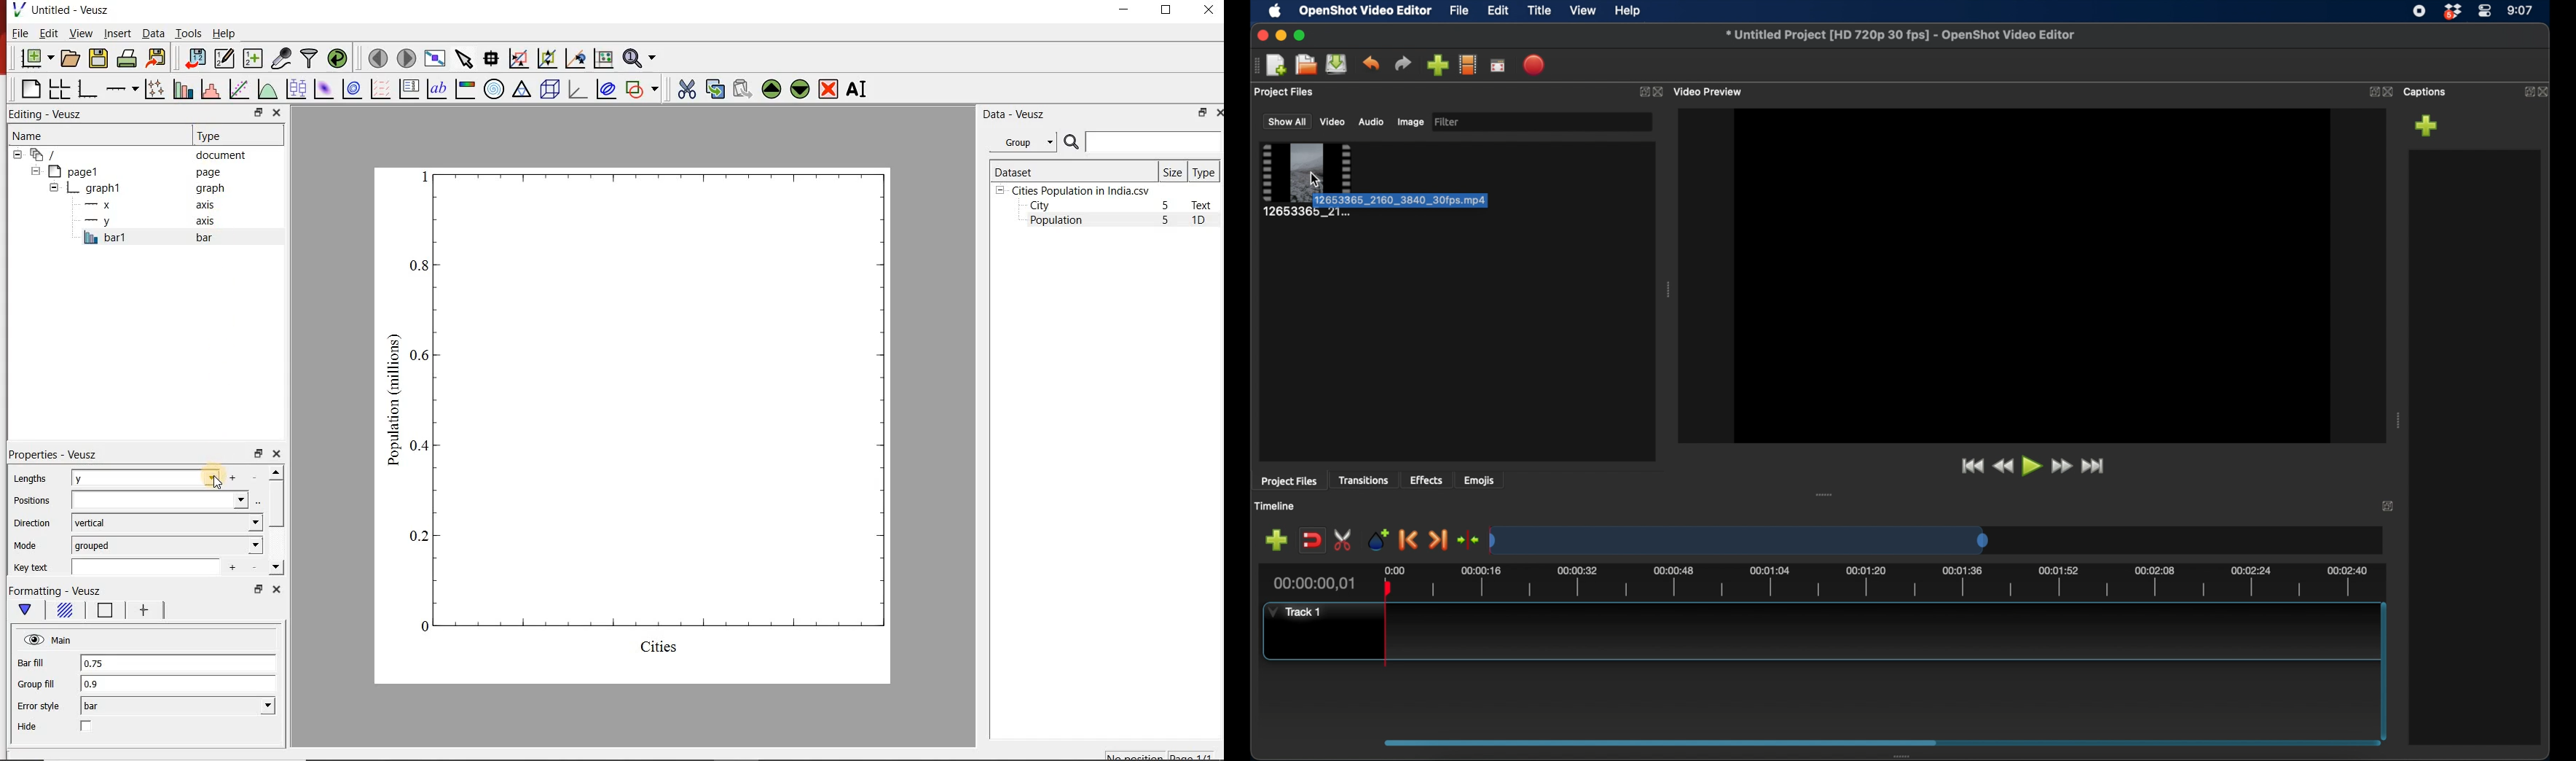 The height and width of the screenshot is (784, 2576). I want to click on track 1, so click(1294, 611).